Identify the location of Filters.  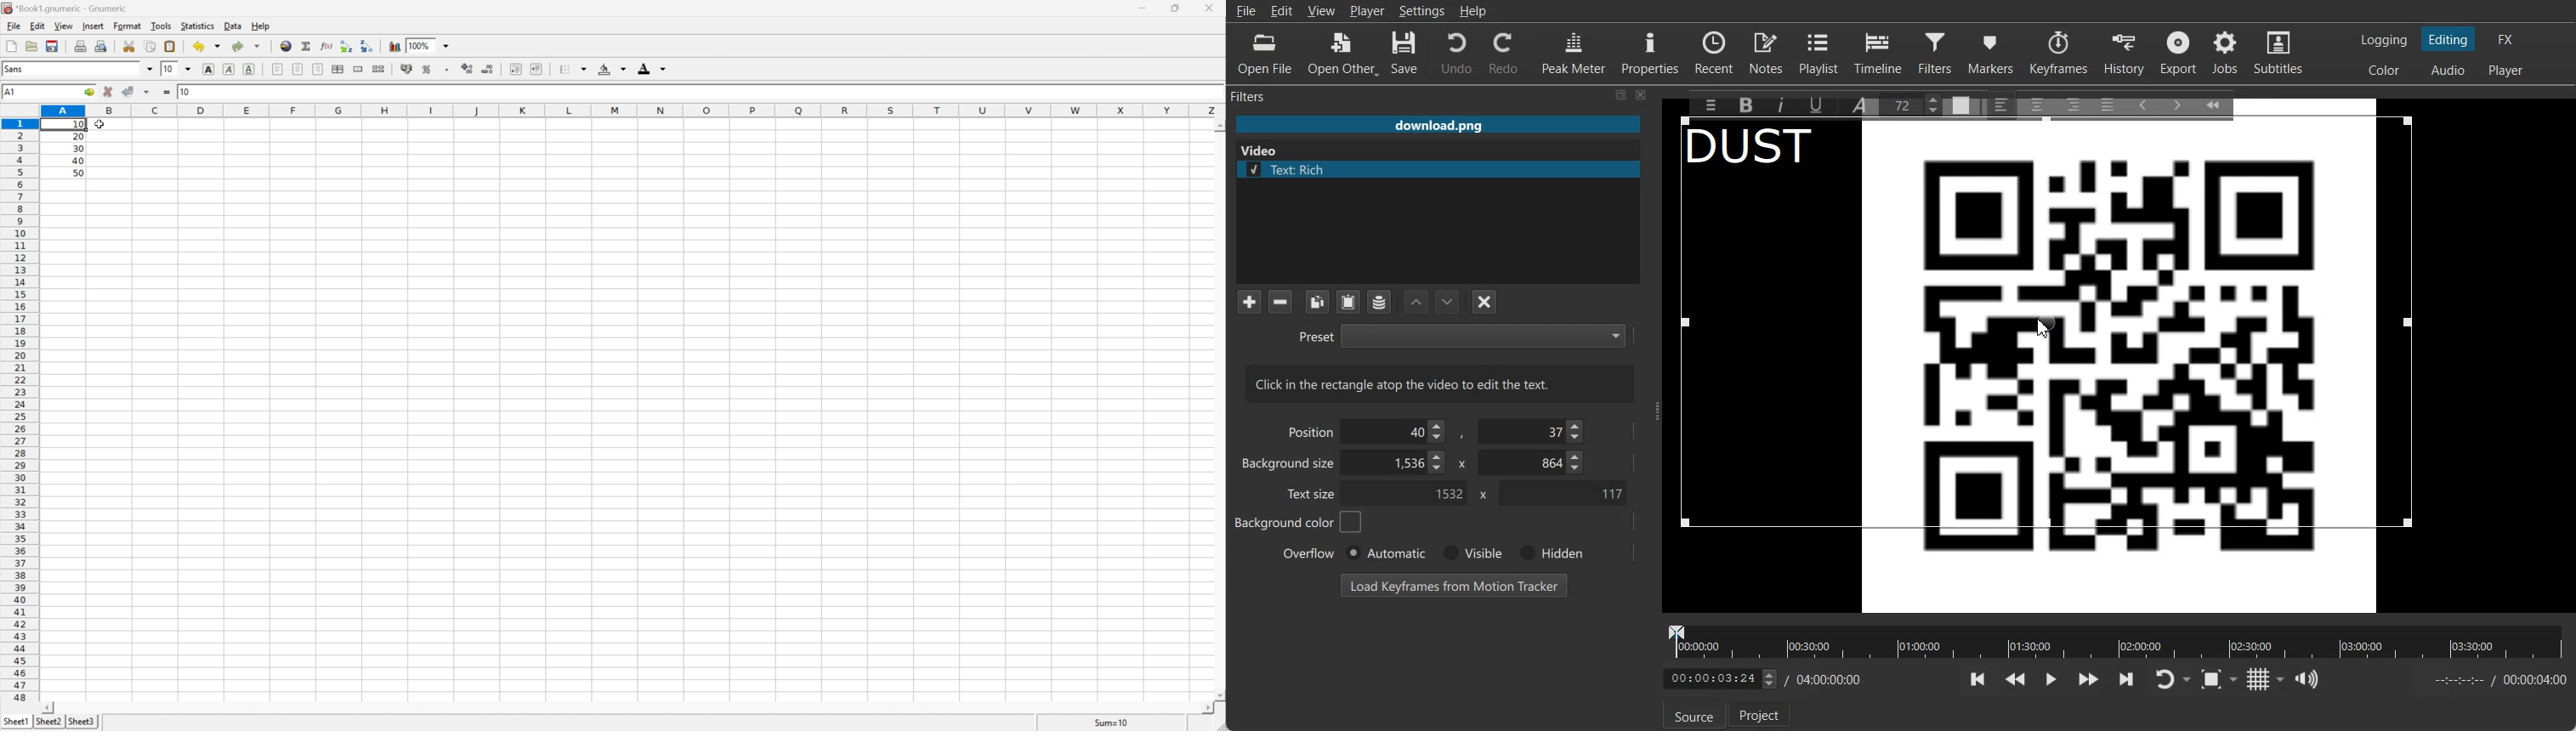
(1265, 95).